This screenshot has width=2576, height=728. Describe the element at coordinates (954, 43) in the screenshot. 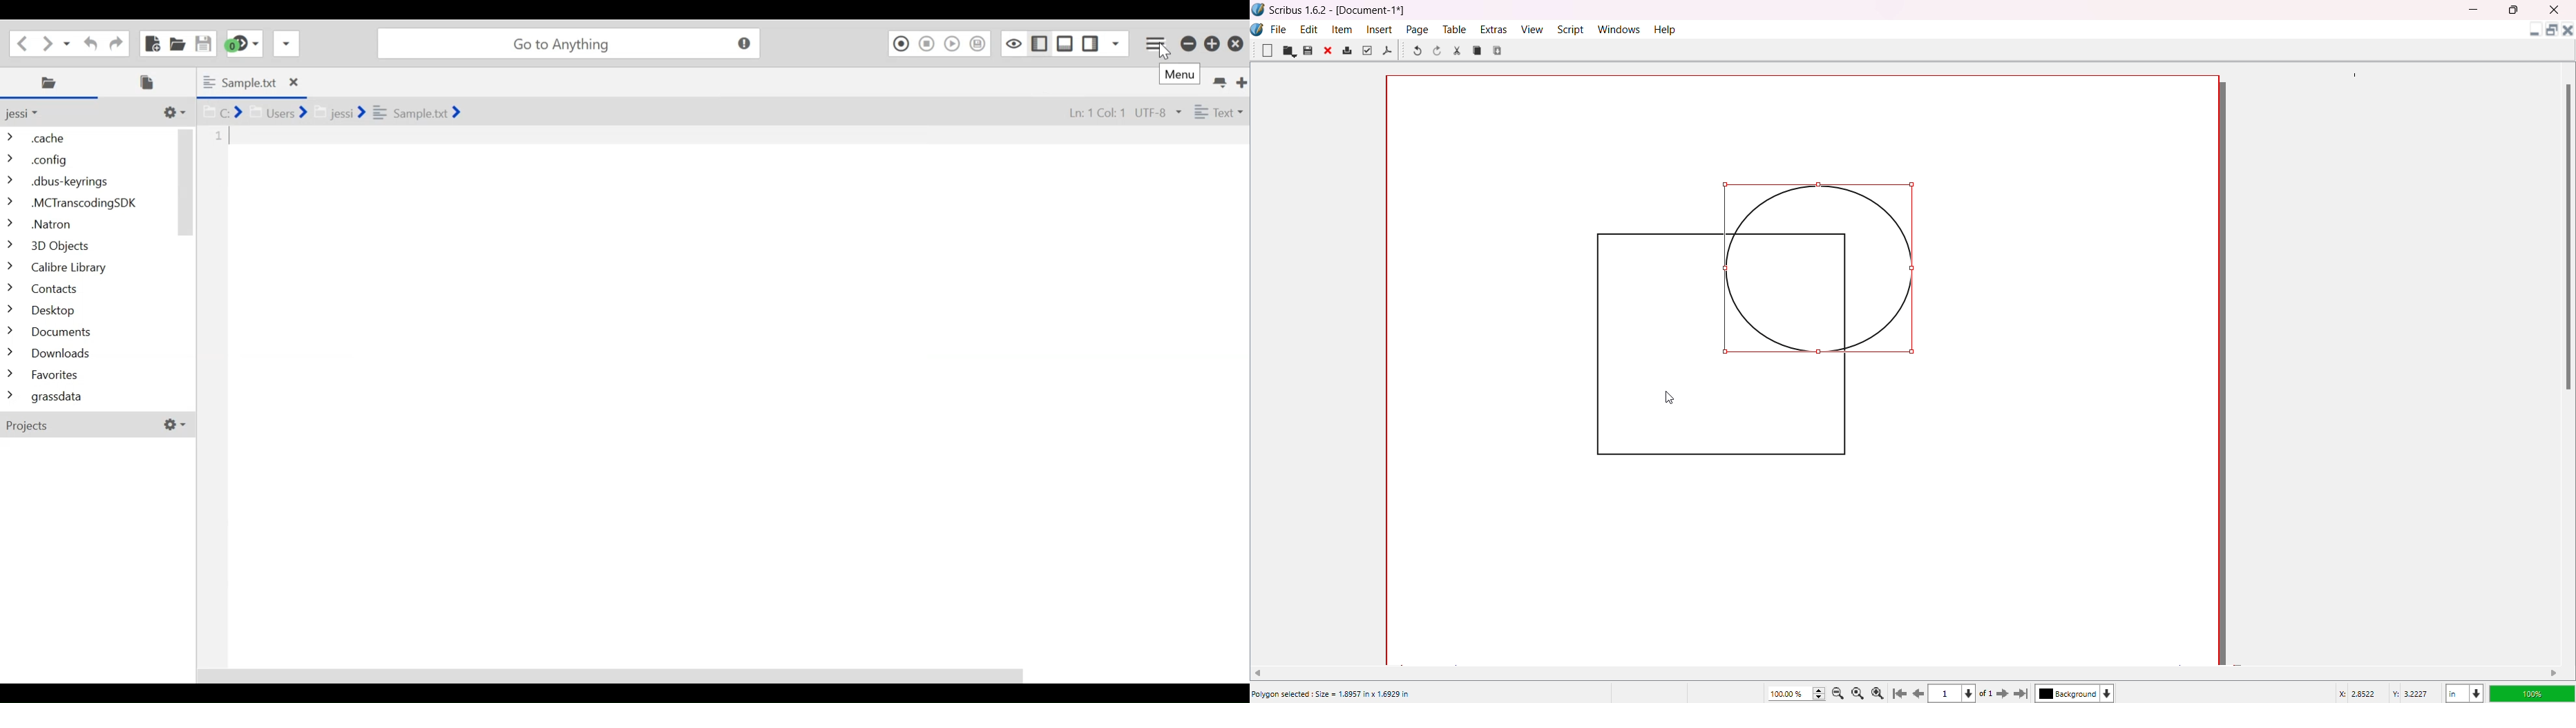

I see `Play last Macros` at that location.